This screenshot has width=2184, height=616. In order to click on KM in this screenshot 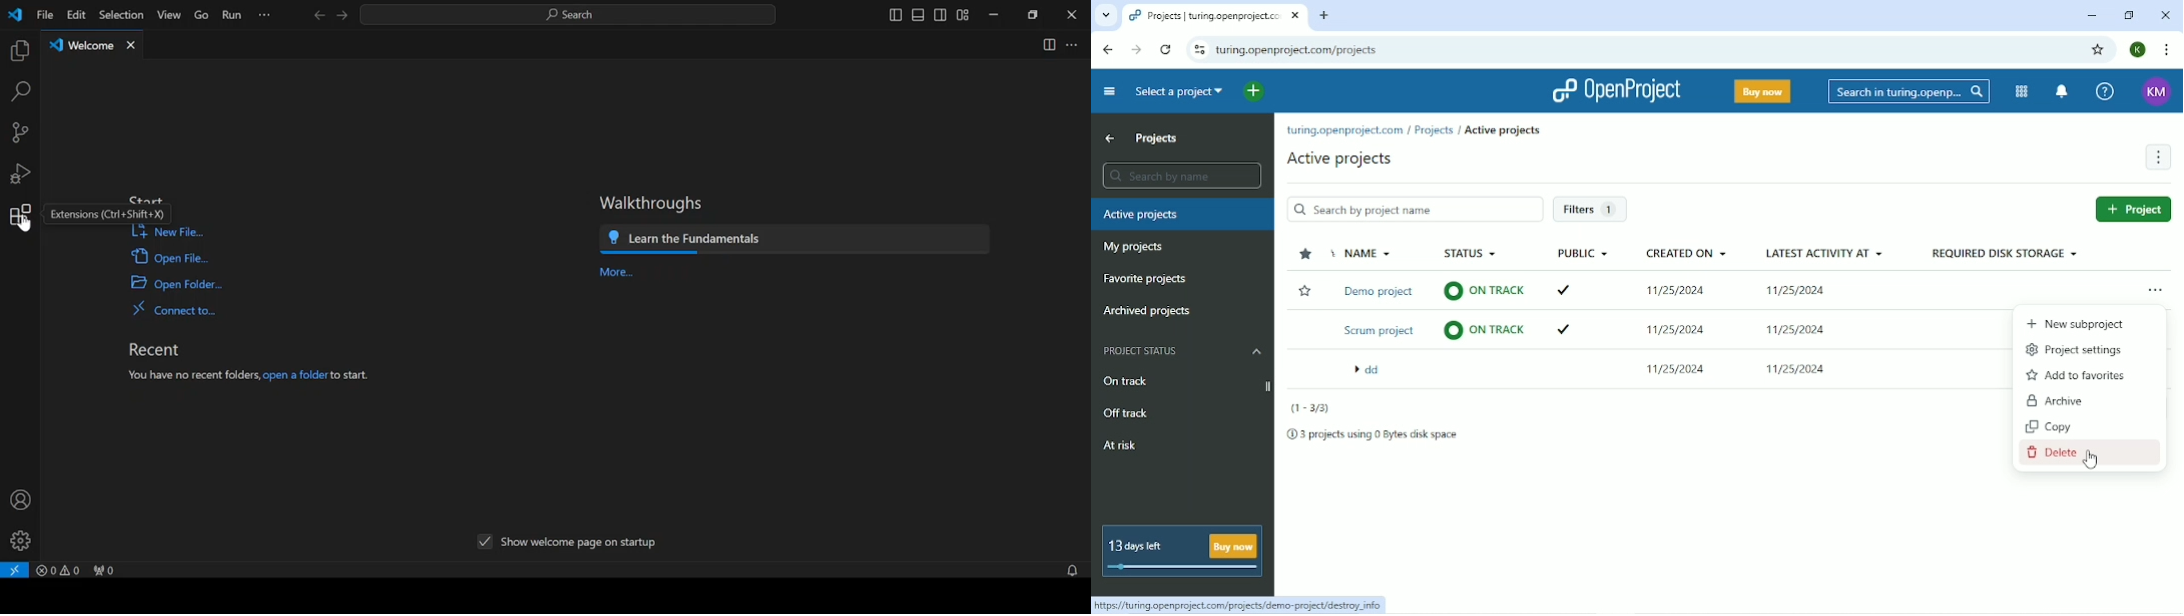, I will do `click(2156, 93)`.